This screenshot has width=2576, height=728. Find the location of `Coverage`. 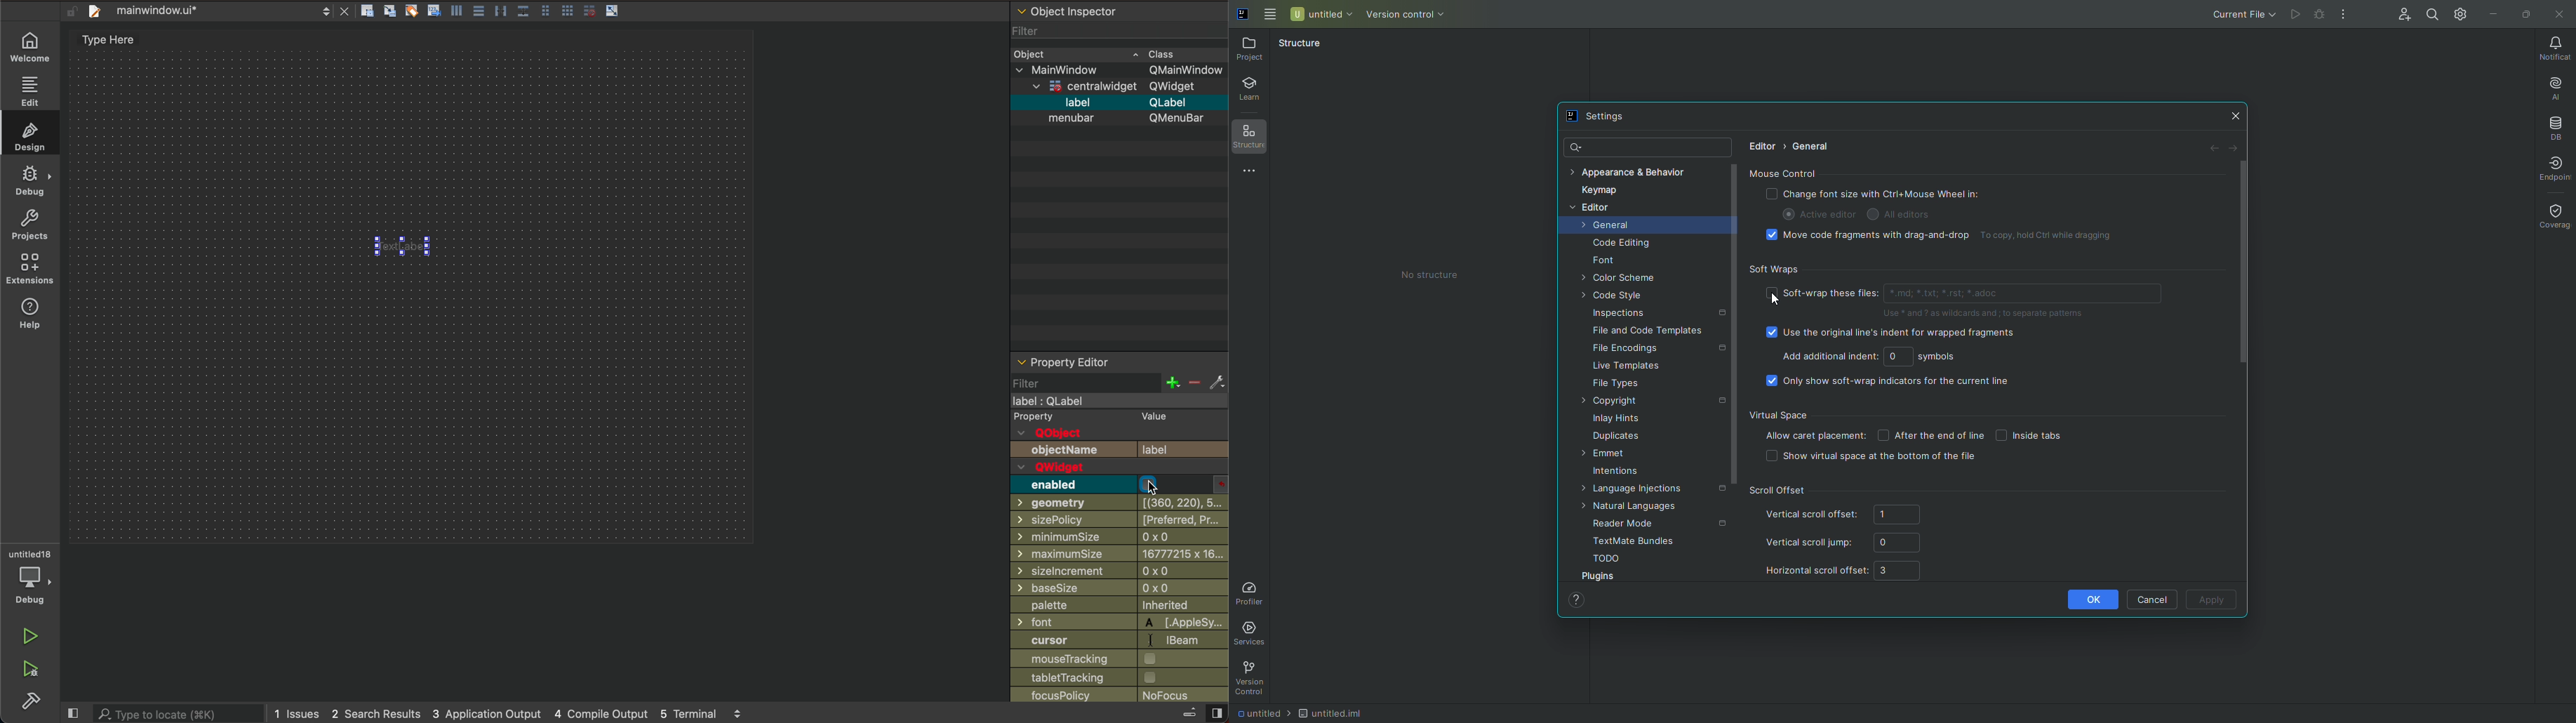

Coverage is located at coordinates (2553, 217).